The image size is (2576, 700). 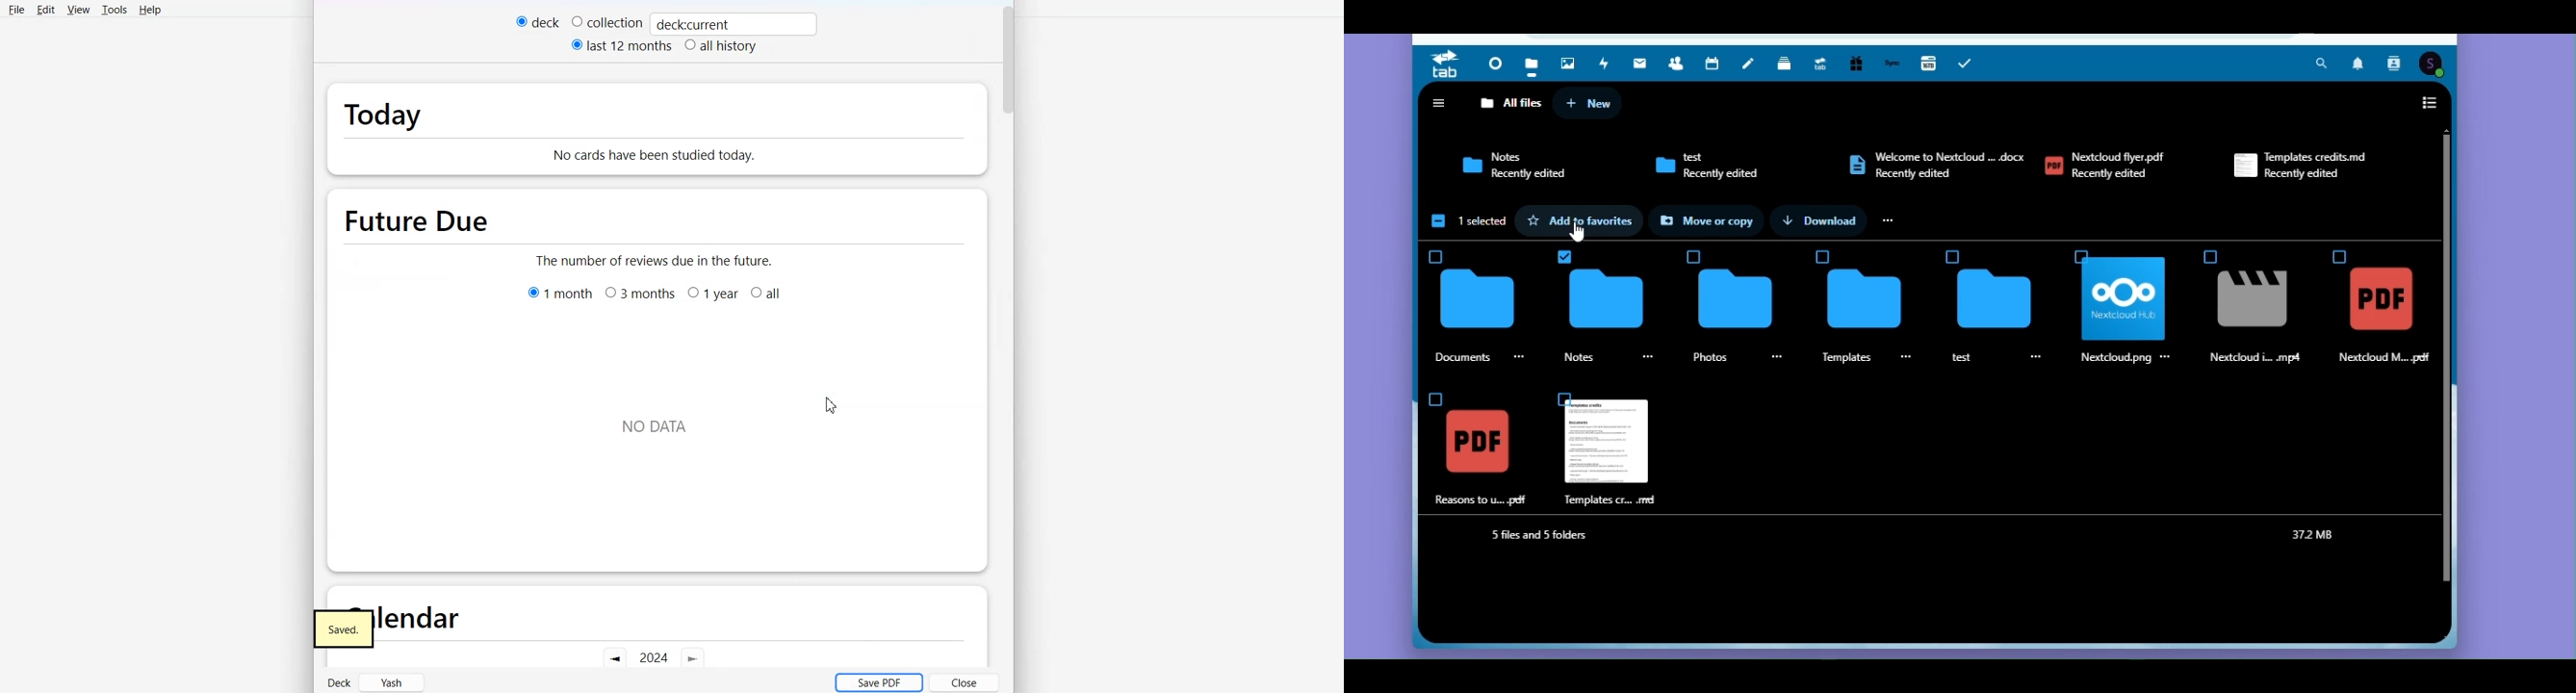 What do you see at coordinates (1928, 60) in the screenshot?
I see `16TB` at bounding box center [1928, 60].